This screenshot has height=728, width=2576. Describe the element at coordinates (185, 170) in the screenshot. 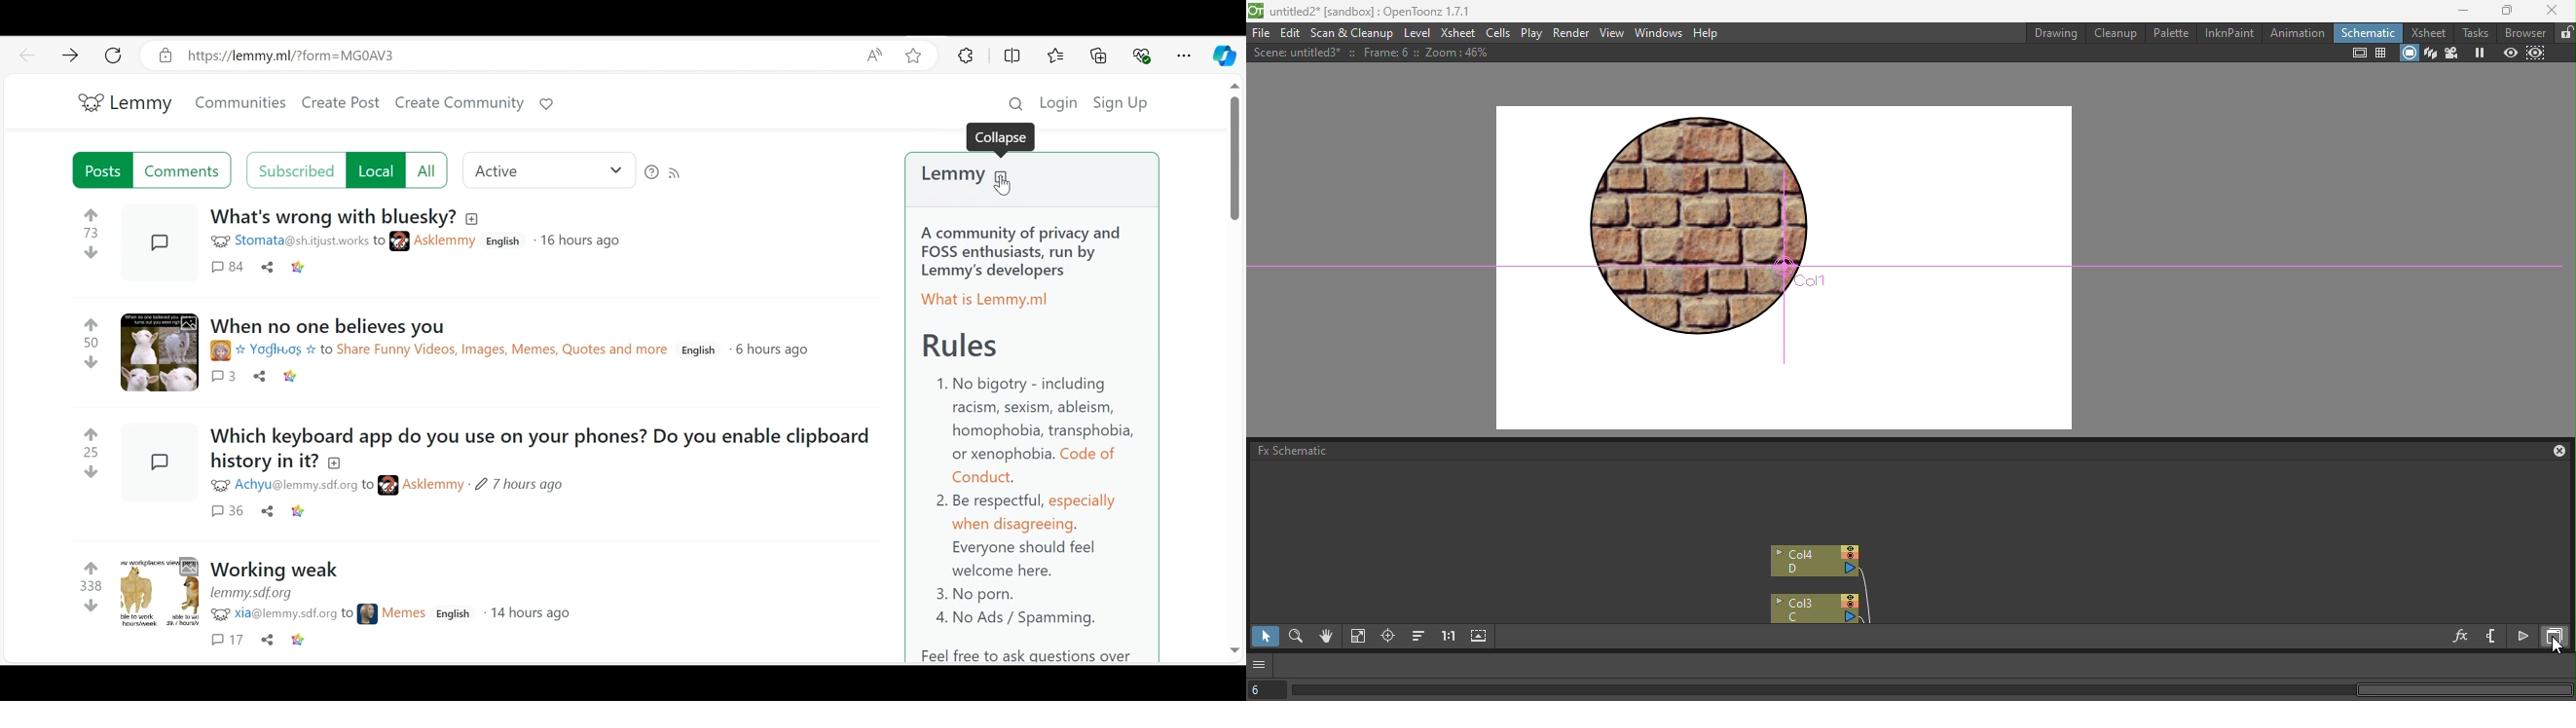

I see `Comments` at that location.